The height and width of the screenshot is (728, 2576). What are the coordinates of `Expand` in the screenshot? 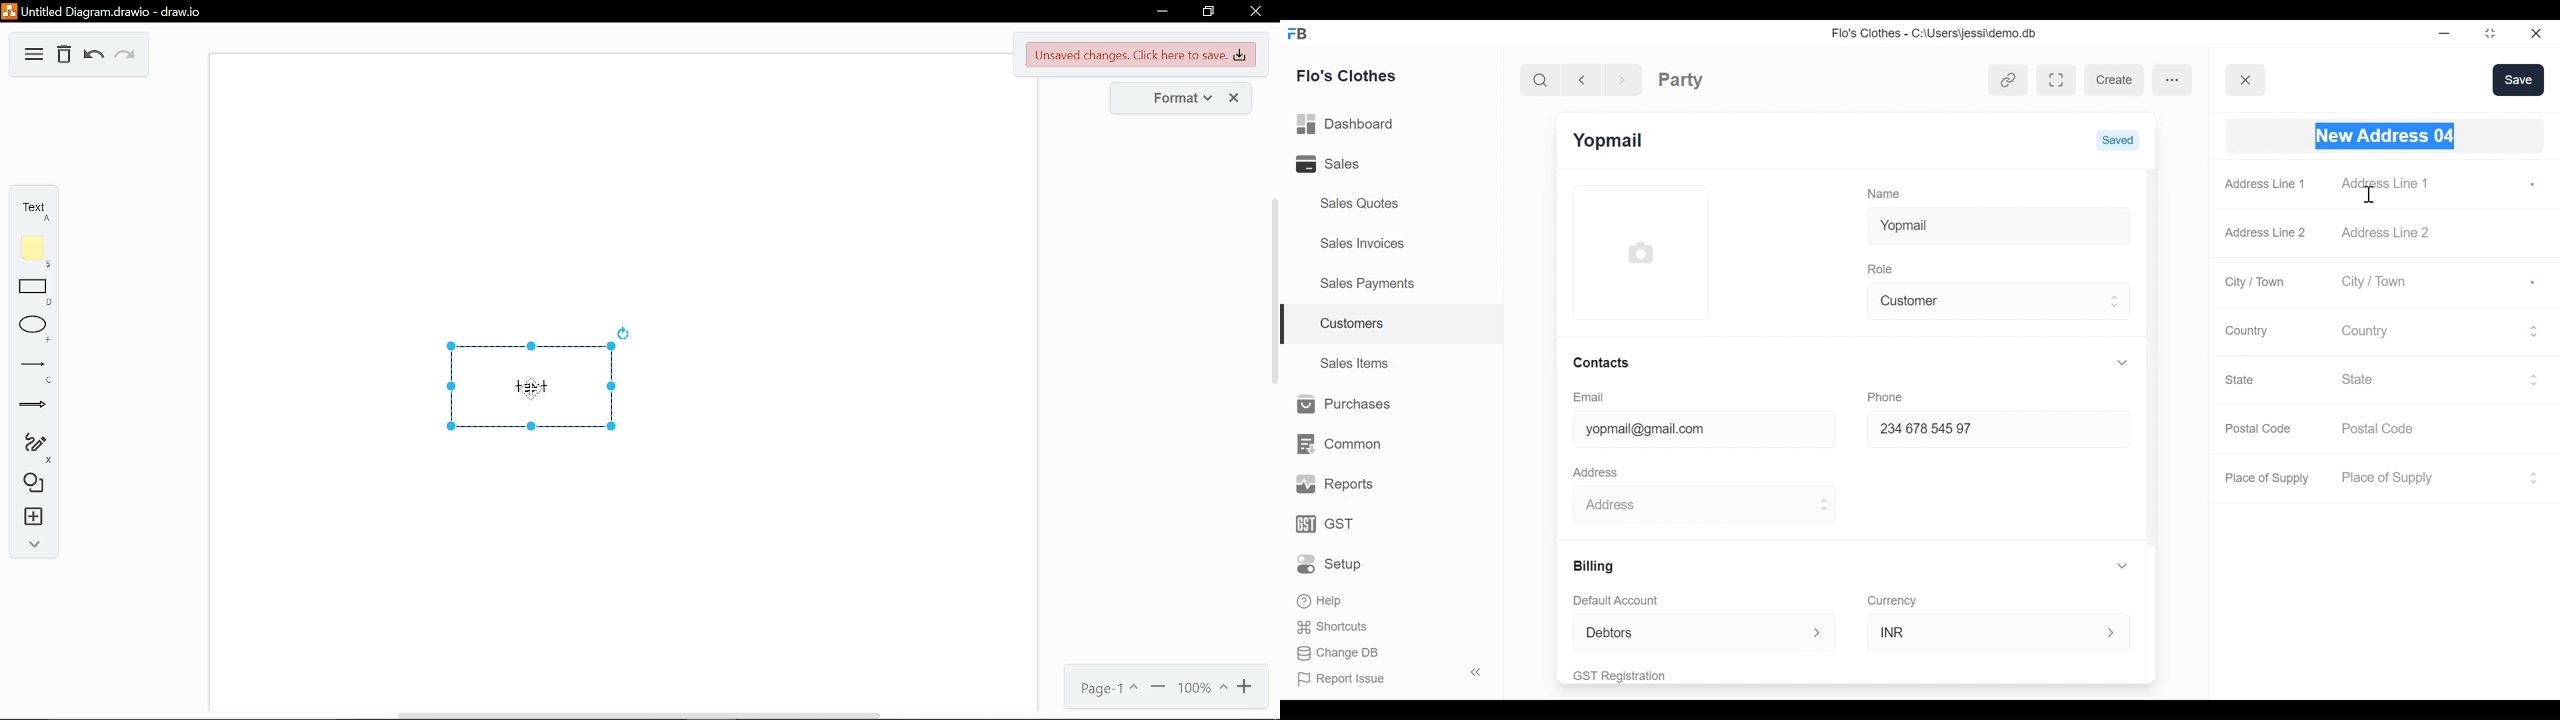 It's located at (2113, 633).